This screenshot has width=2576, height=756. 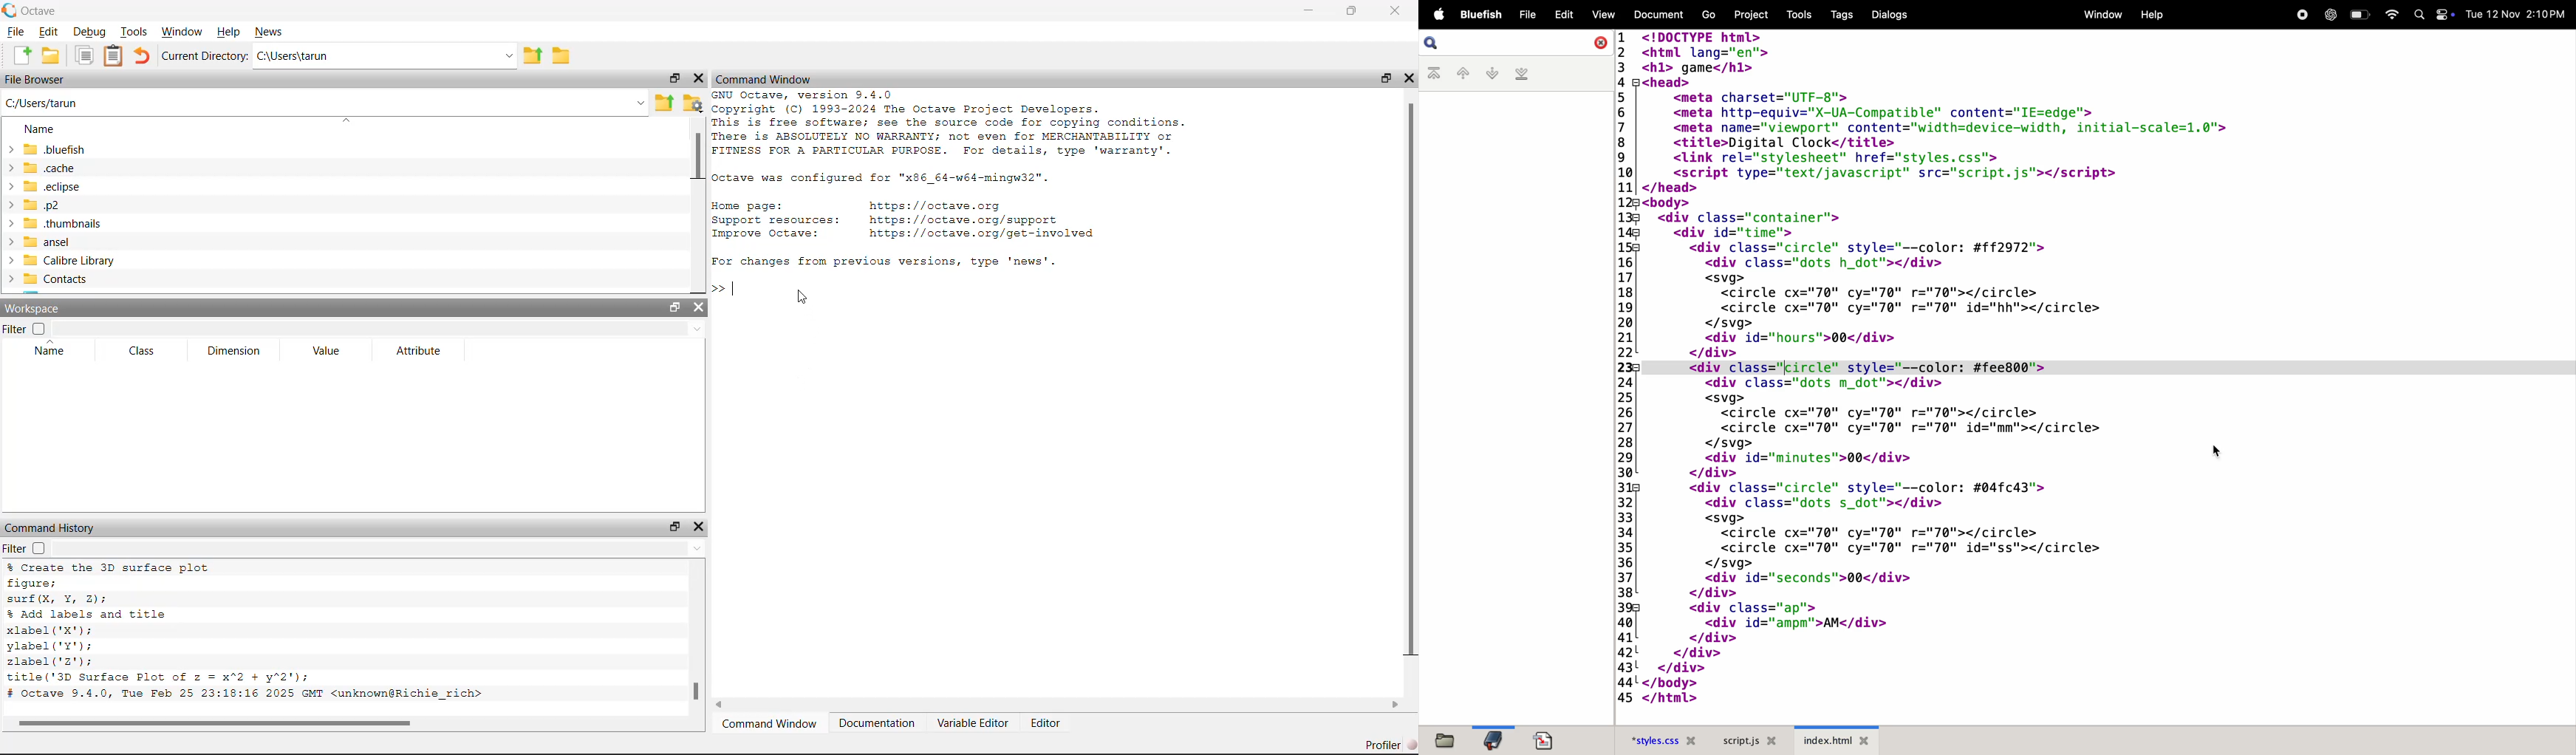 I want to click on file, so click(x=1527, y=14).